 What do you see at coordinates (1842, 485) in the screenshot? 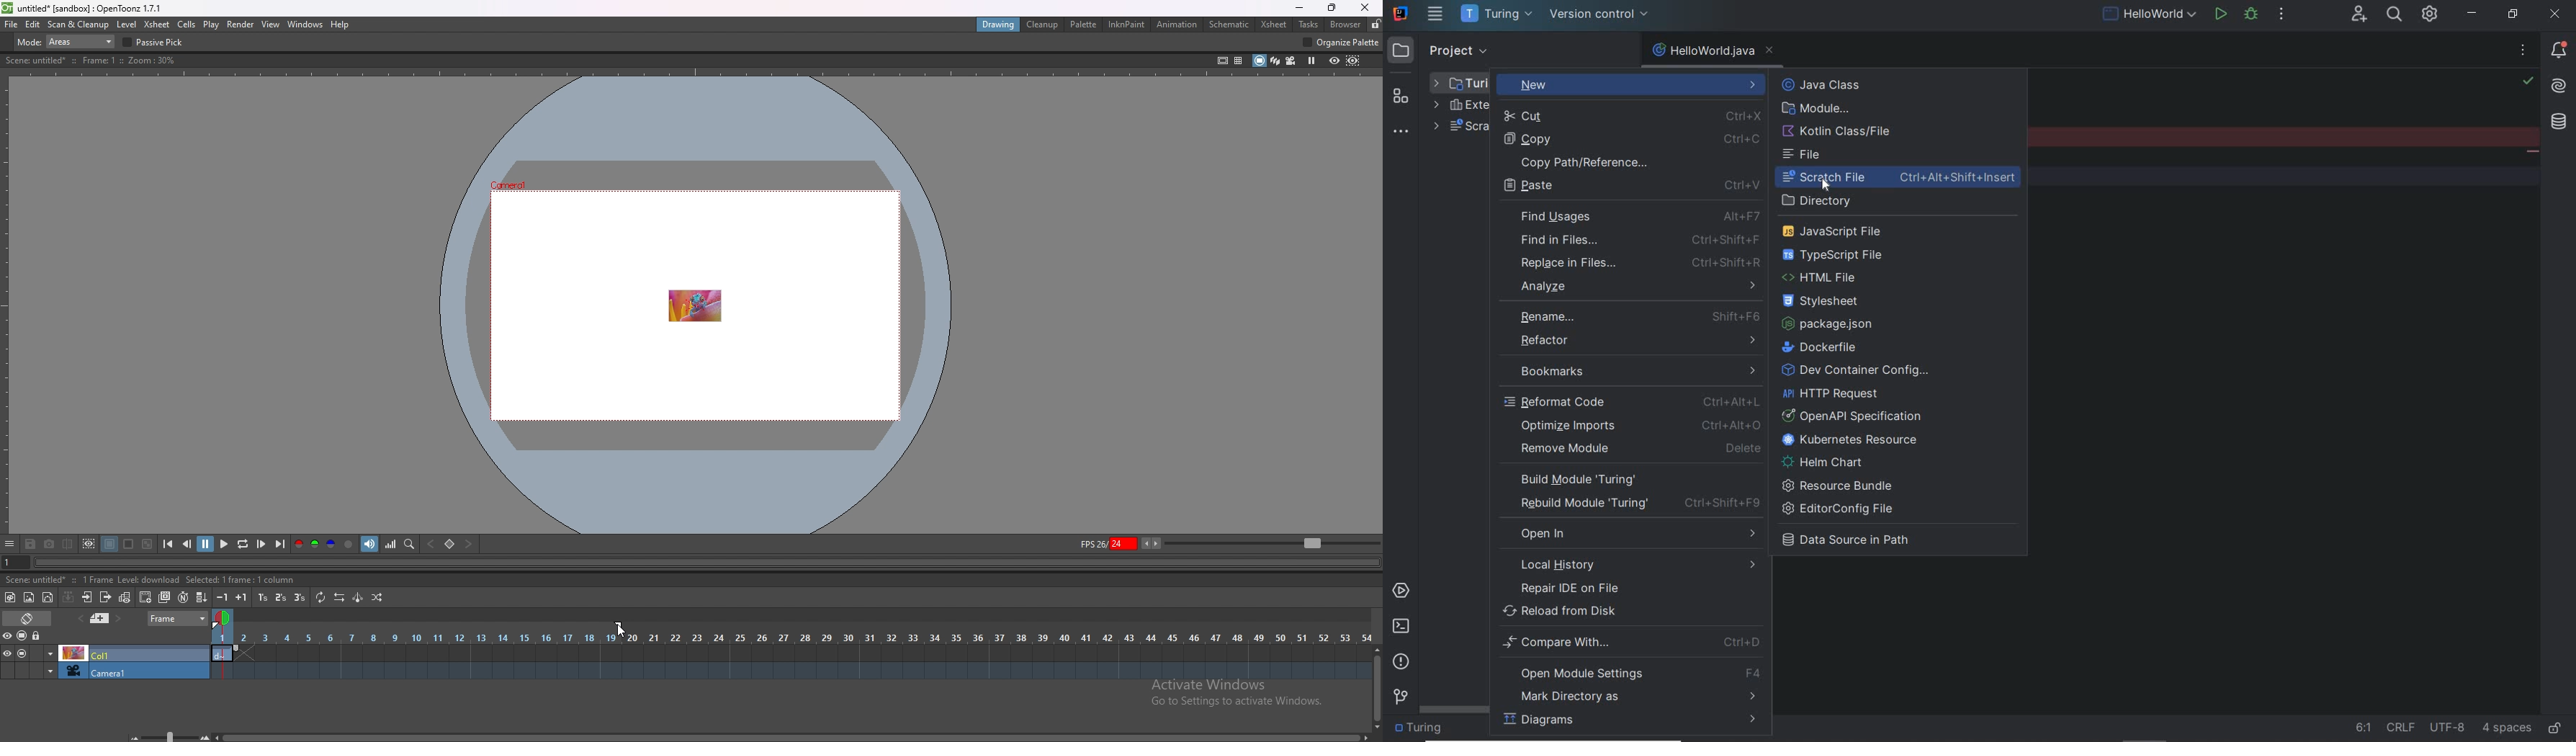
I see `resource bundle` at bounding box center [1842, 485].